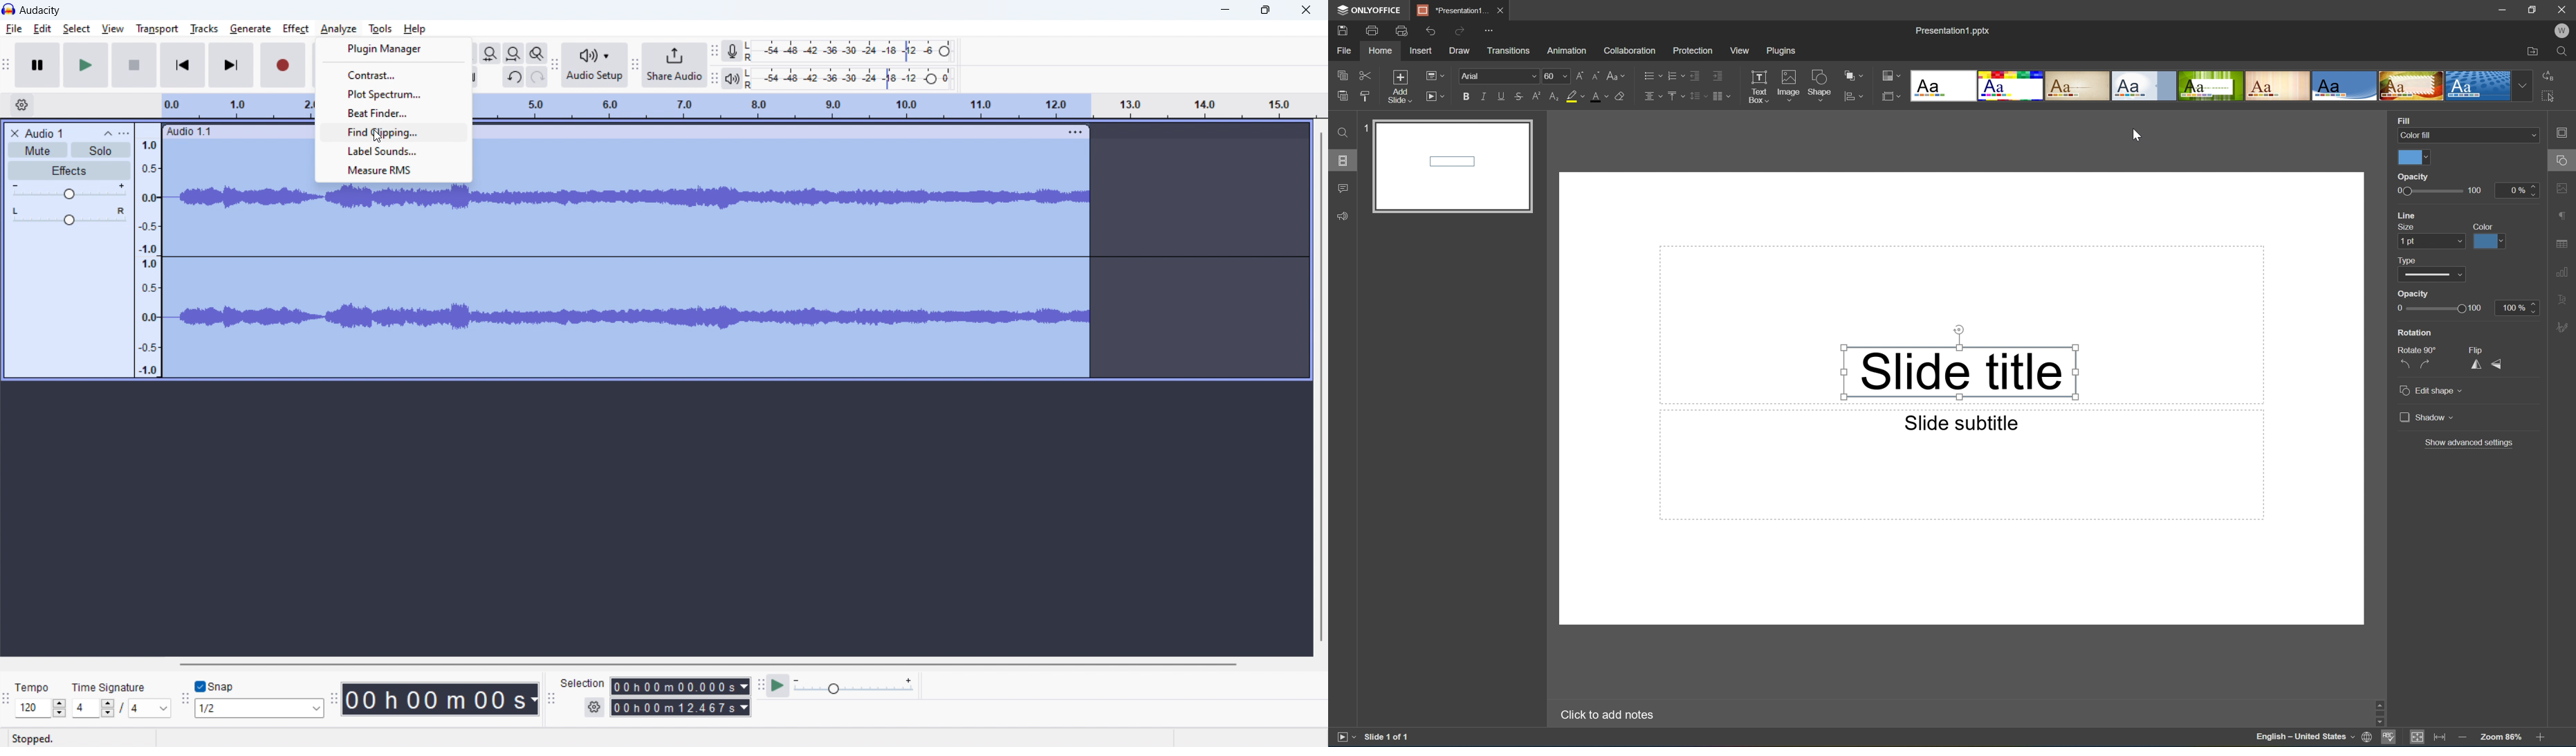 This screenshot has width=2576, height=756. What do you see at coordinates (1649, 75) in the screenshot?
I see `Bullets` at bounding box center [1649, 75].